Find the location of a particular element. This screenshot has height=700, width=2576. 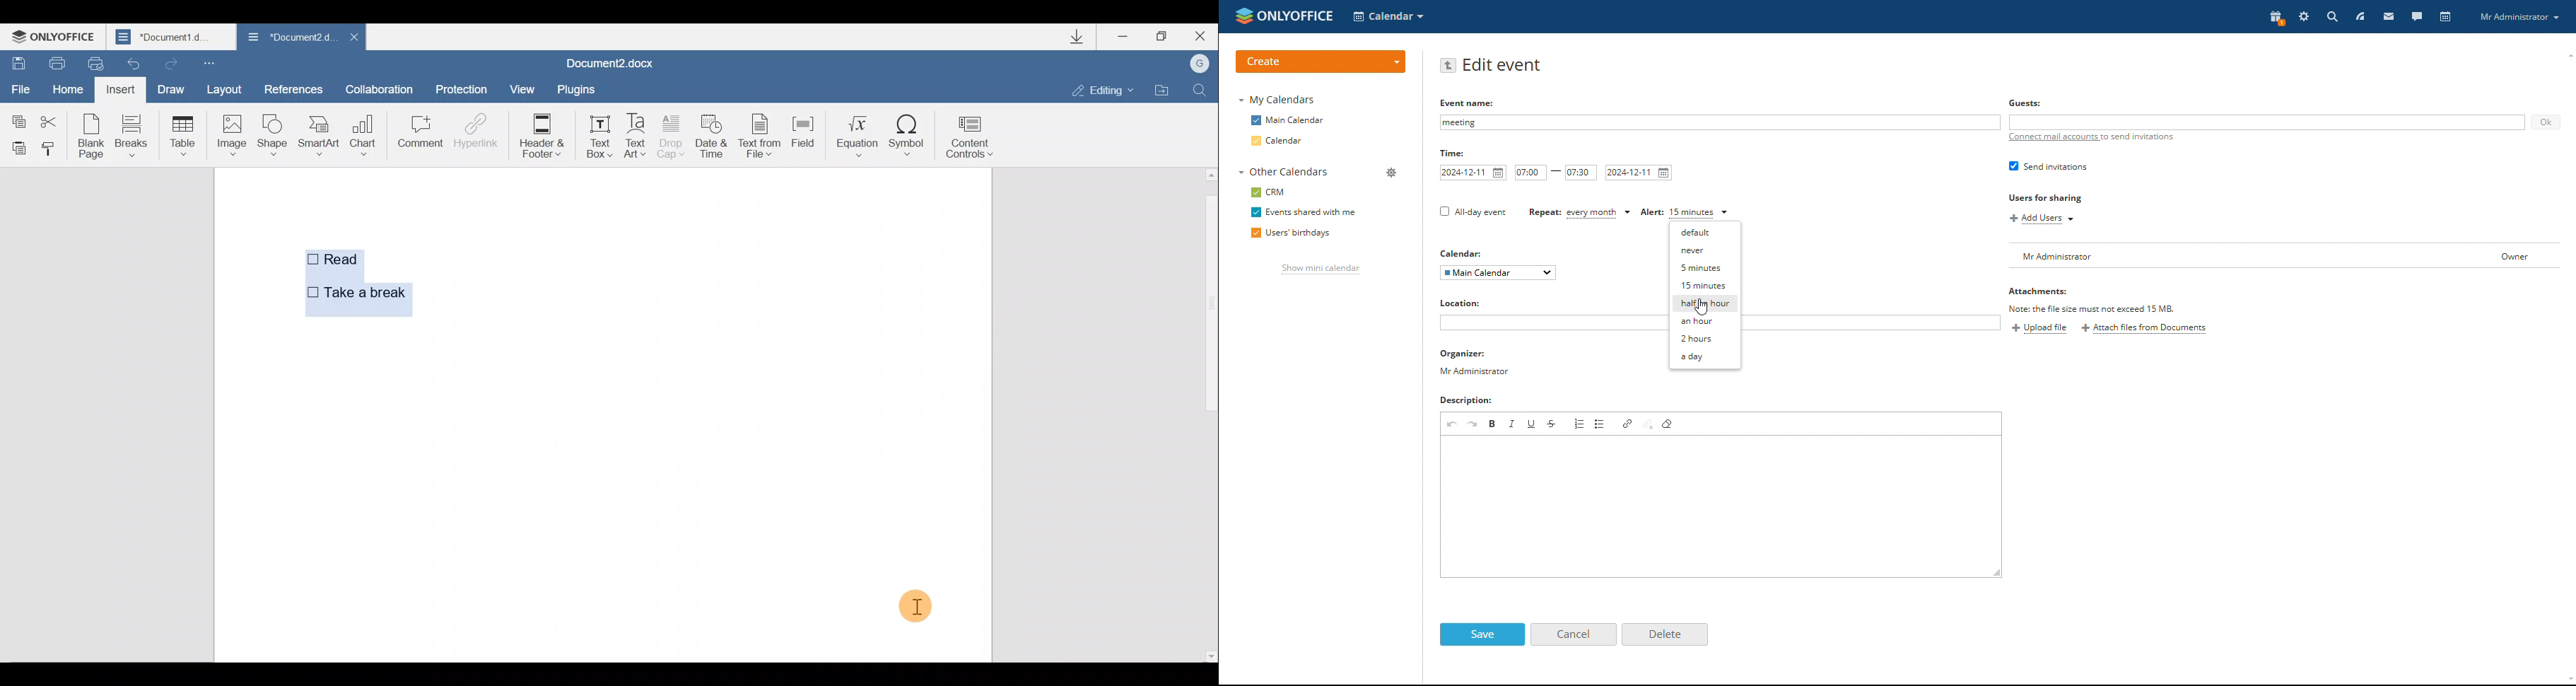

Editing is located at coordinates (1107, 90).